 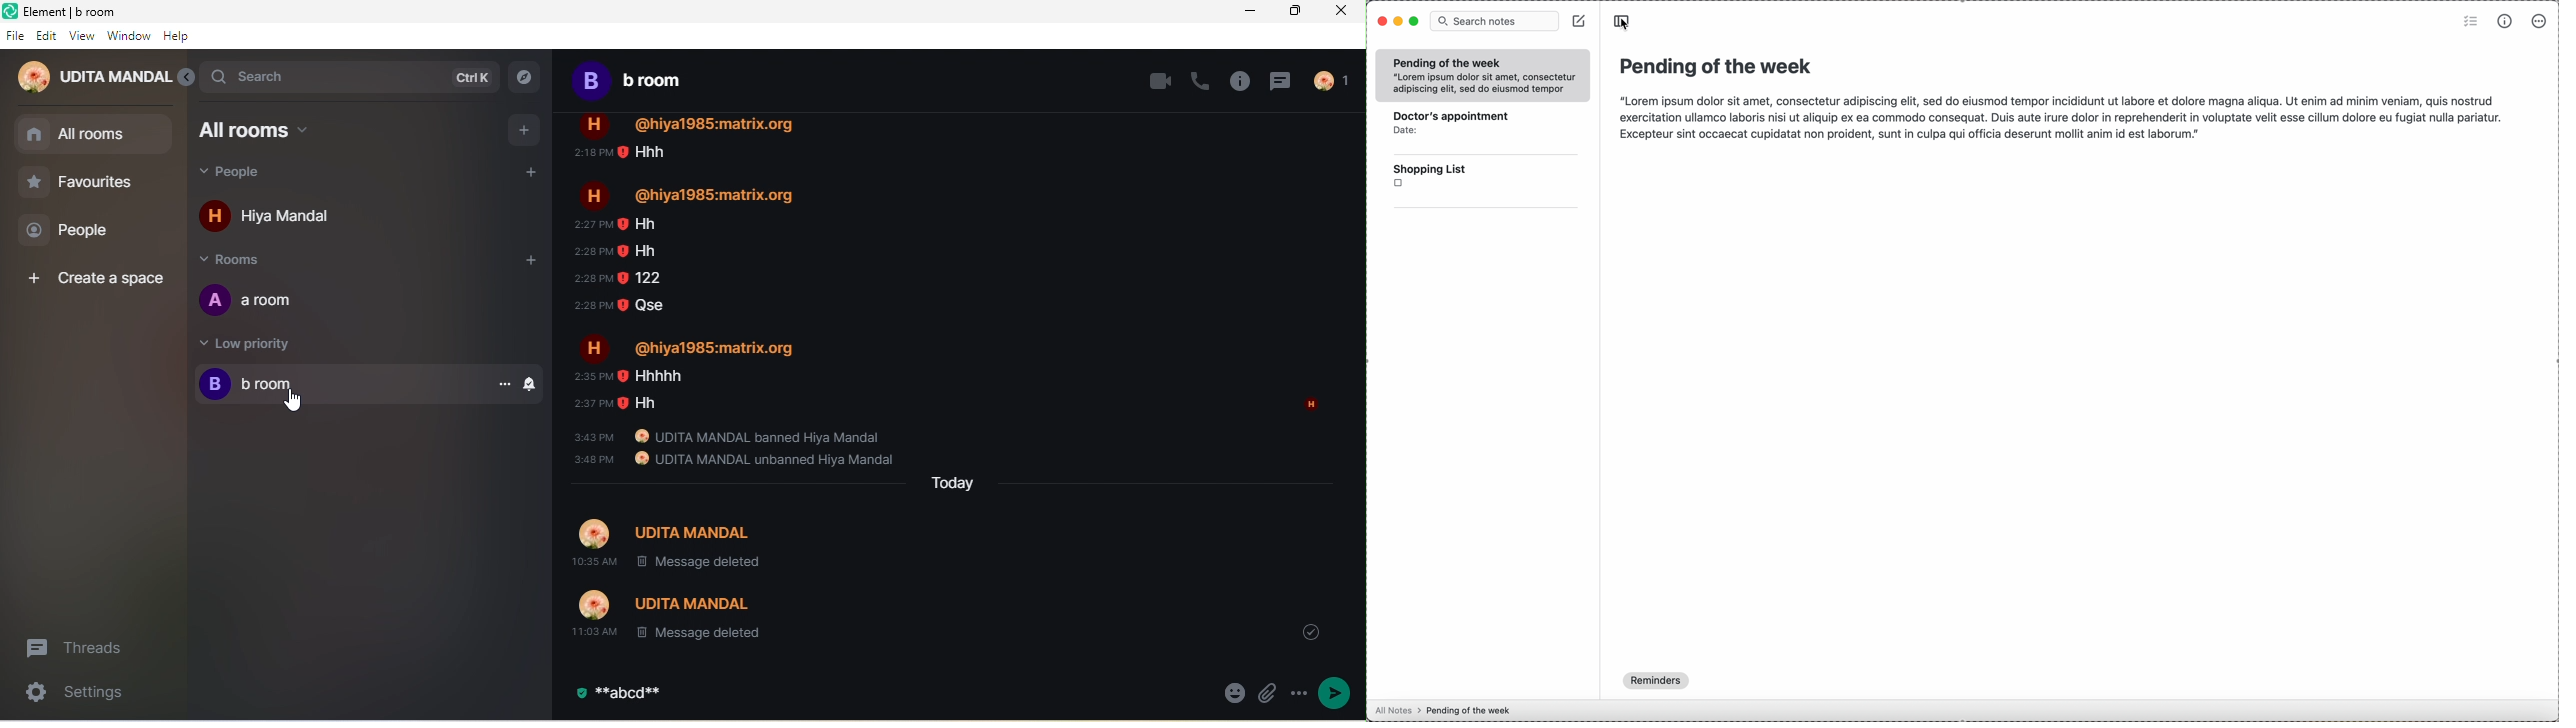 I want to click on maximize, so click(x=1414, y=23).